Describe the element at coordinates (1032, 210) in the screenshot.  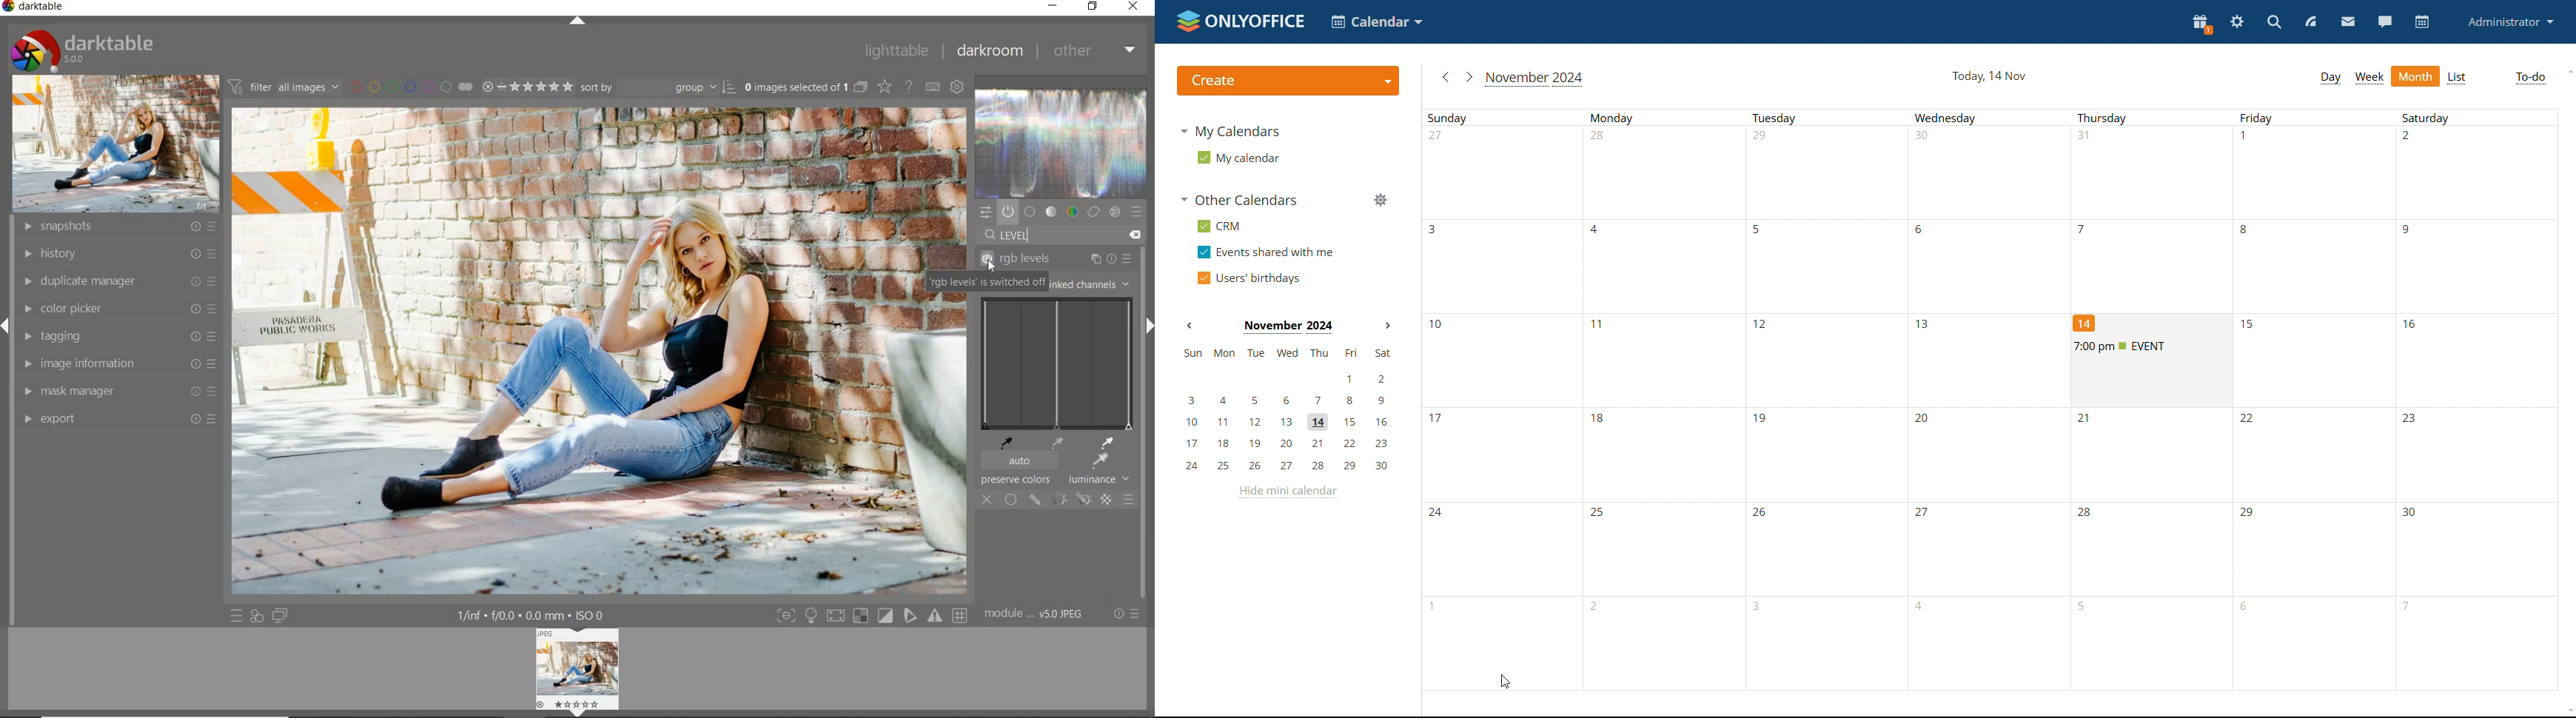
I see `base` at that location.